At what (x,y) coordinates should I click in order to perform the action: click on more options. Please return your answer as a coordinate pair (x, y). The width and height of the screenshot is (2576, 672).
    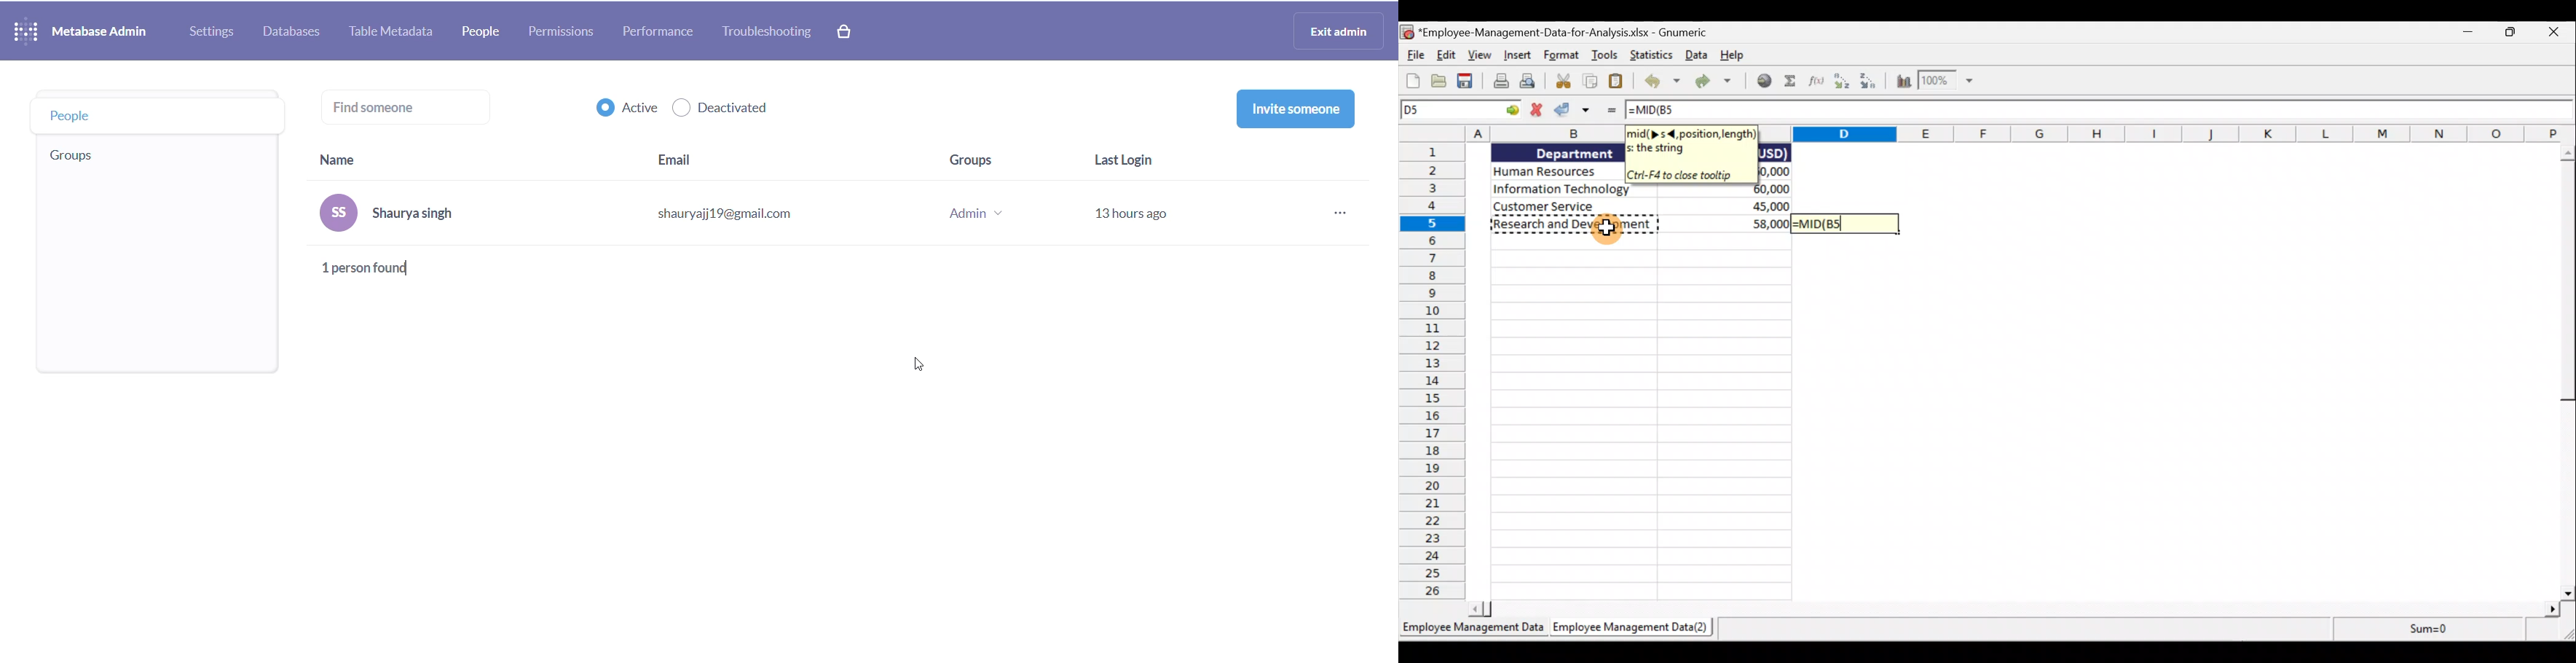
    Looking at the image, I should click on (1341, 211).